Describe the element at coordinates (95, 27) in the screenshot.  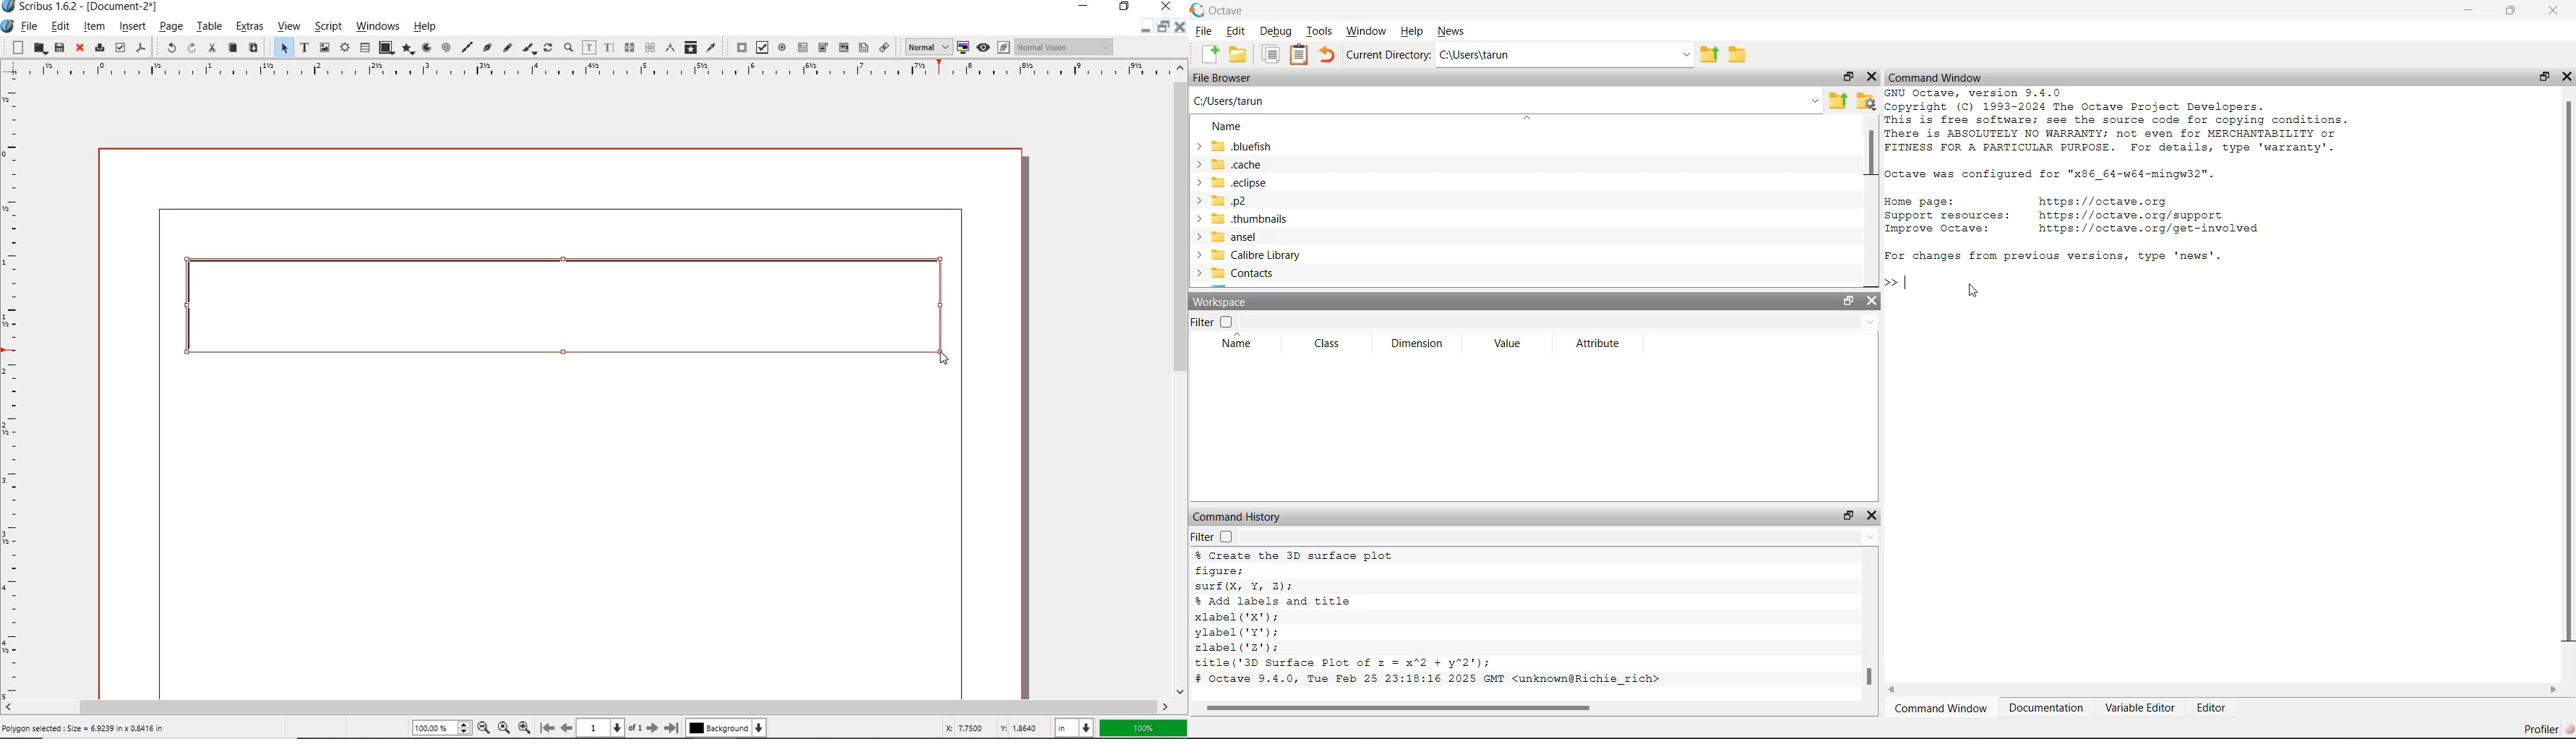
I see `item` at that location.